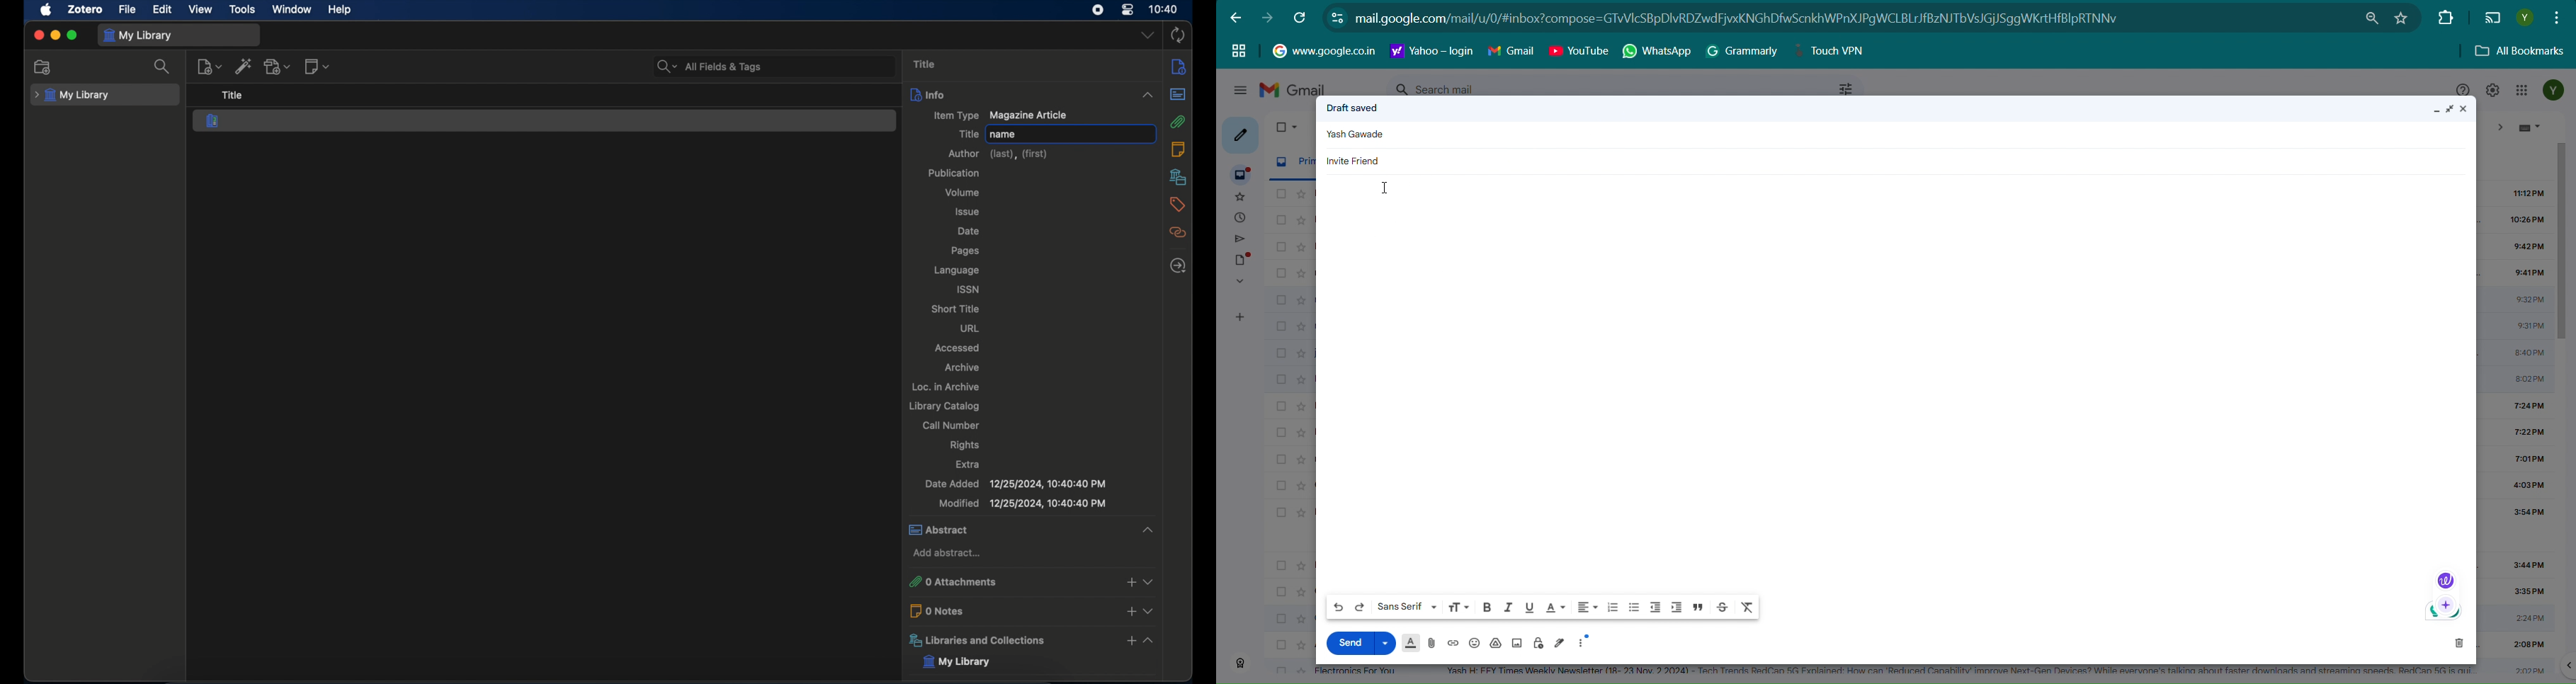 This screenshot has width=2576, height=700. Describe the element at coordinates (163, 67) in the screenshot. I see `search` at that location.